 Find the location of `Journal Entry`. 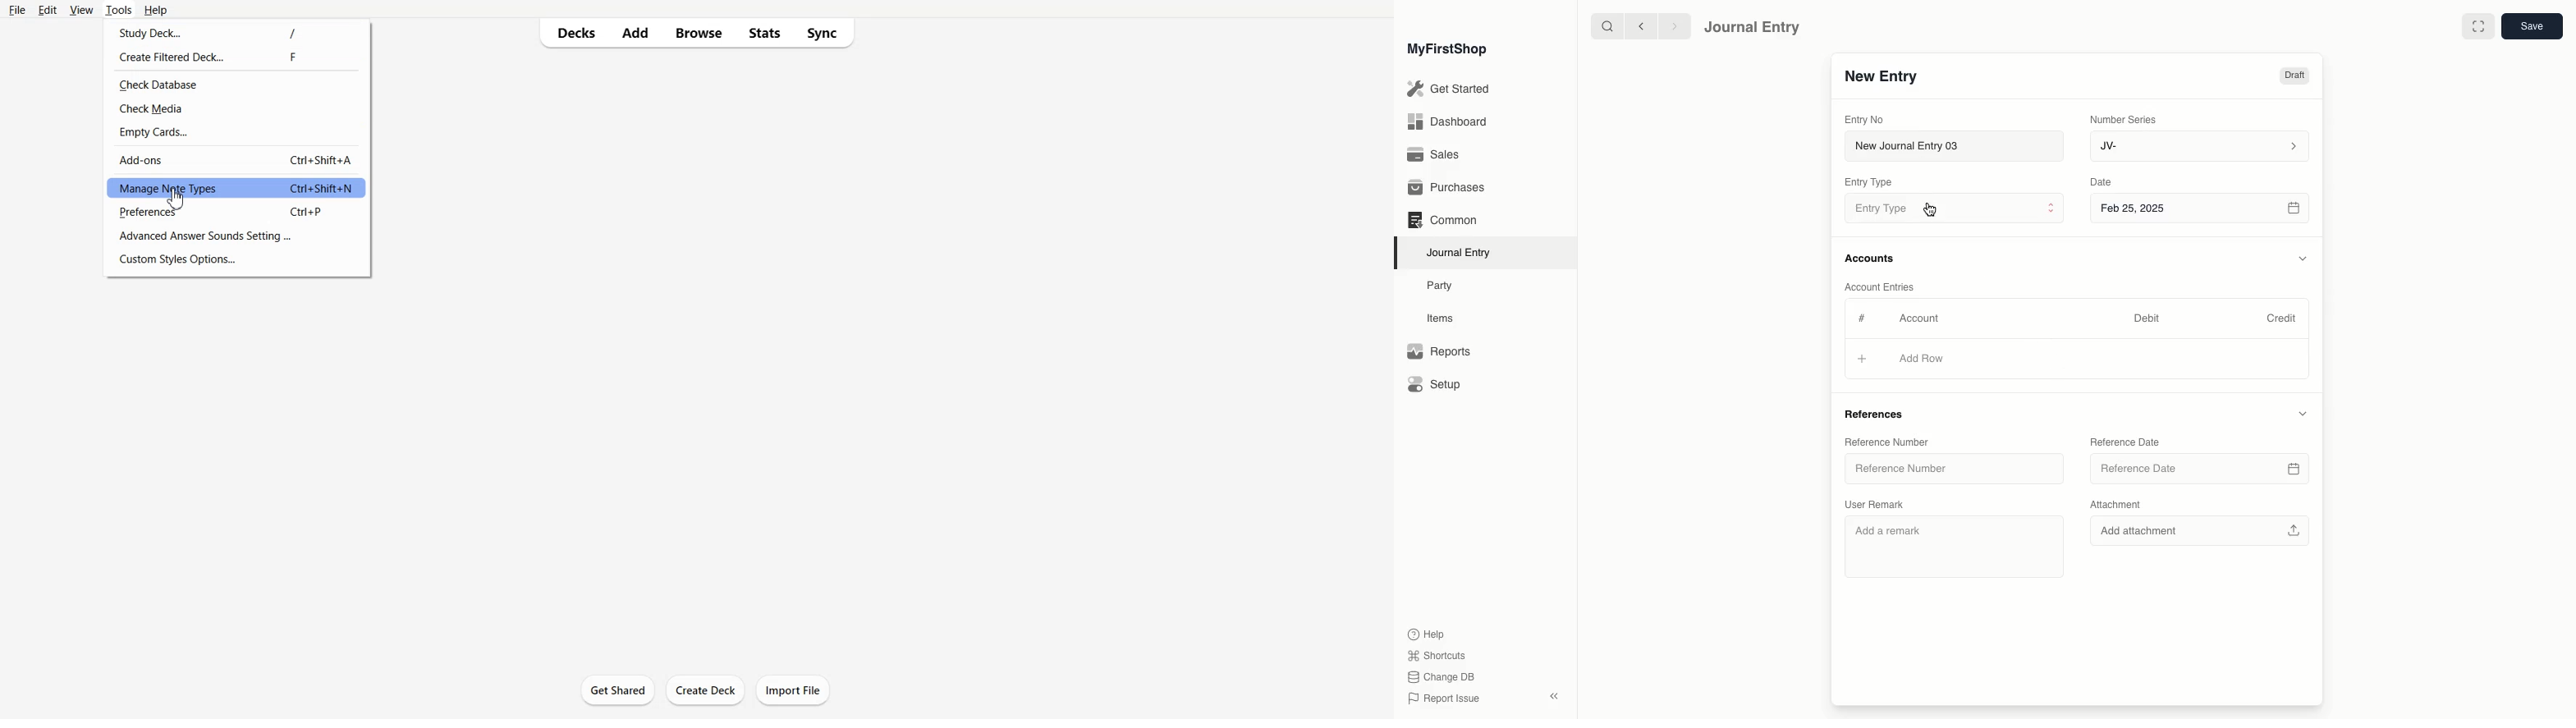

Journal Entry is located at coordinates (1463, 252).